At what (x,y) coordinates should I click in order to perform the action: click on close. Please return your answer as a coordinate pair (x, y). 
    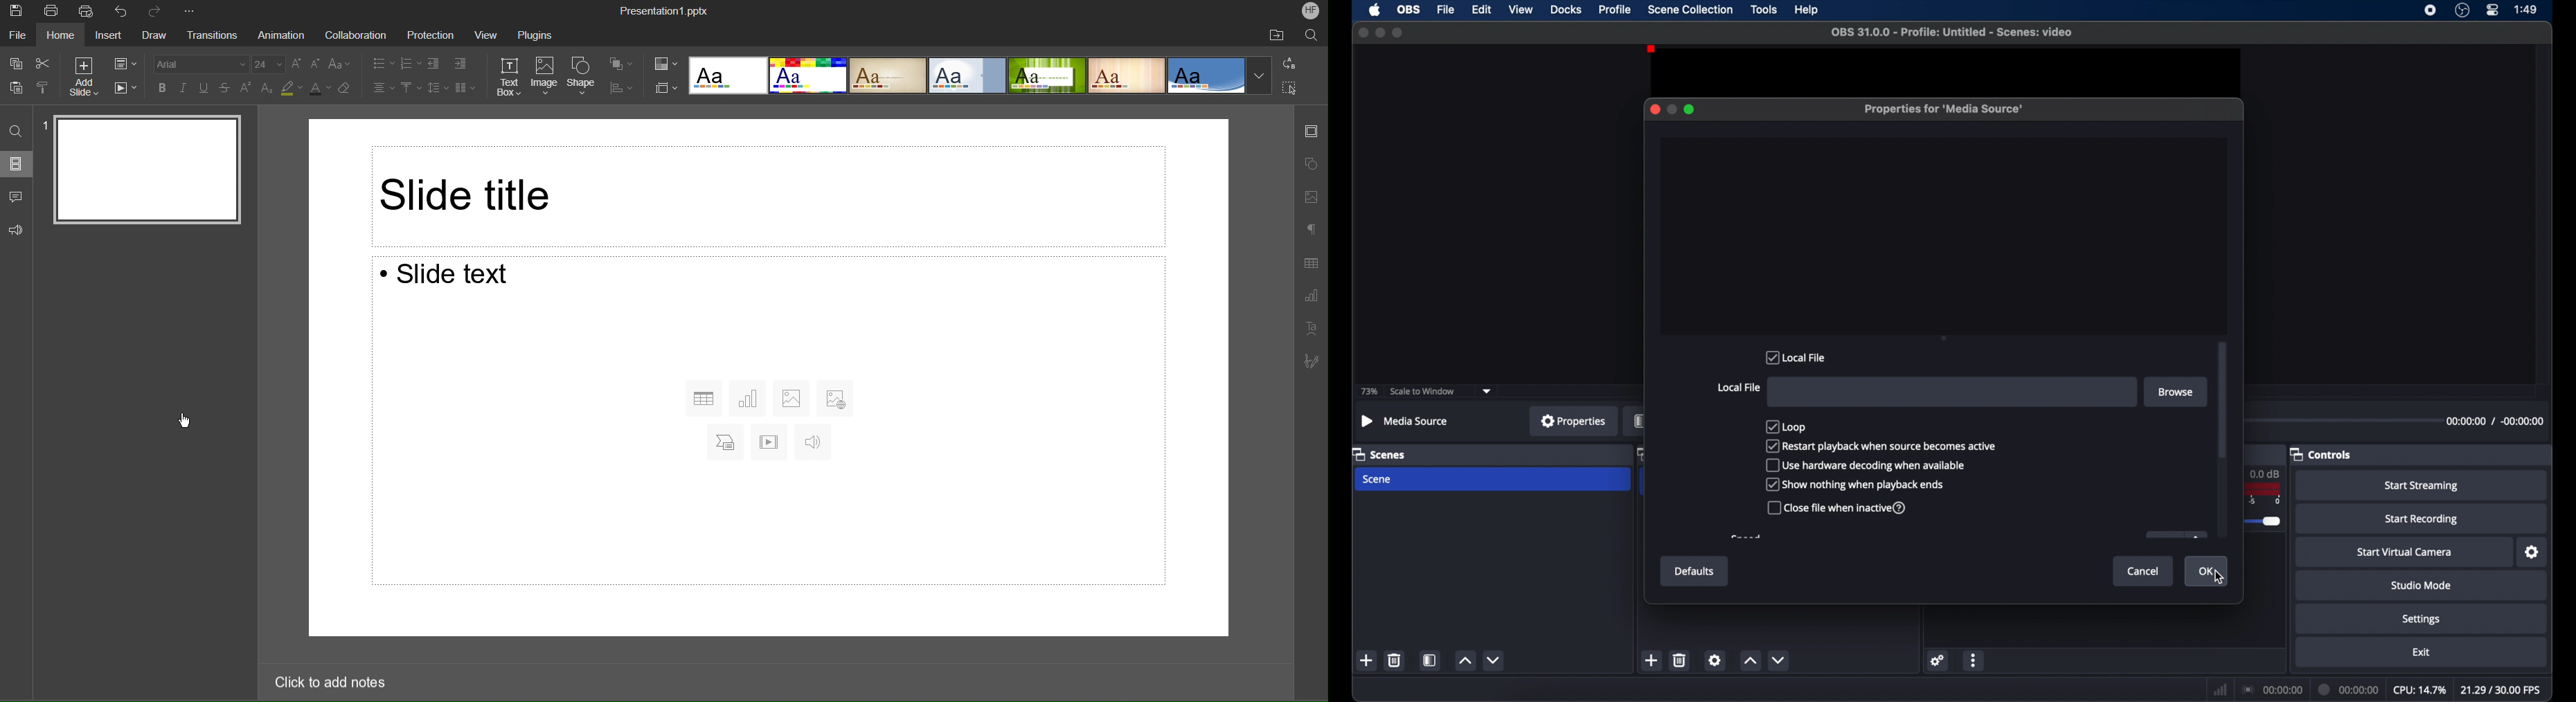
    Looking at the image, I should click on (1653, 109).